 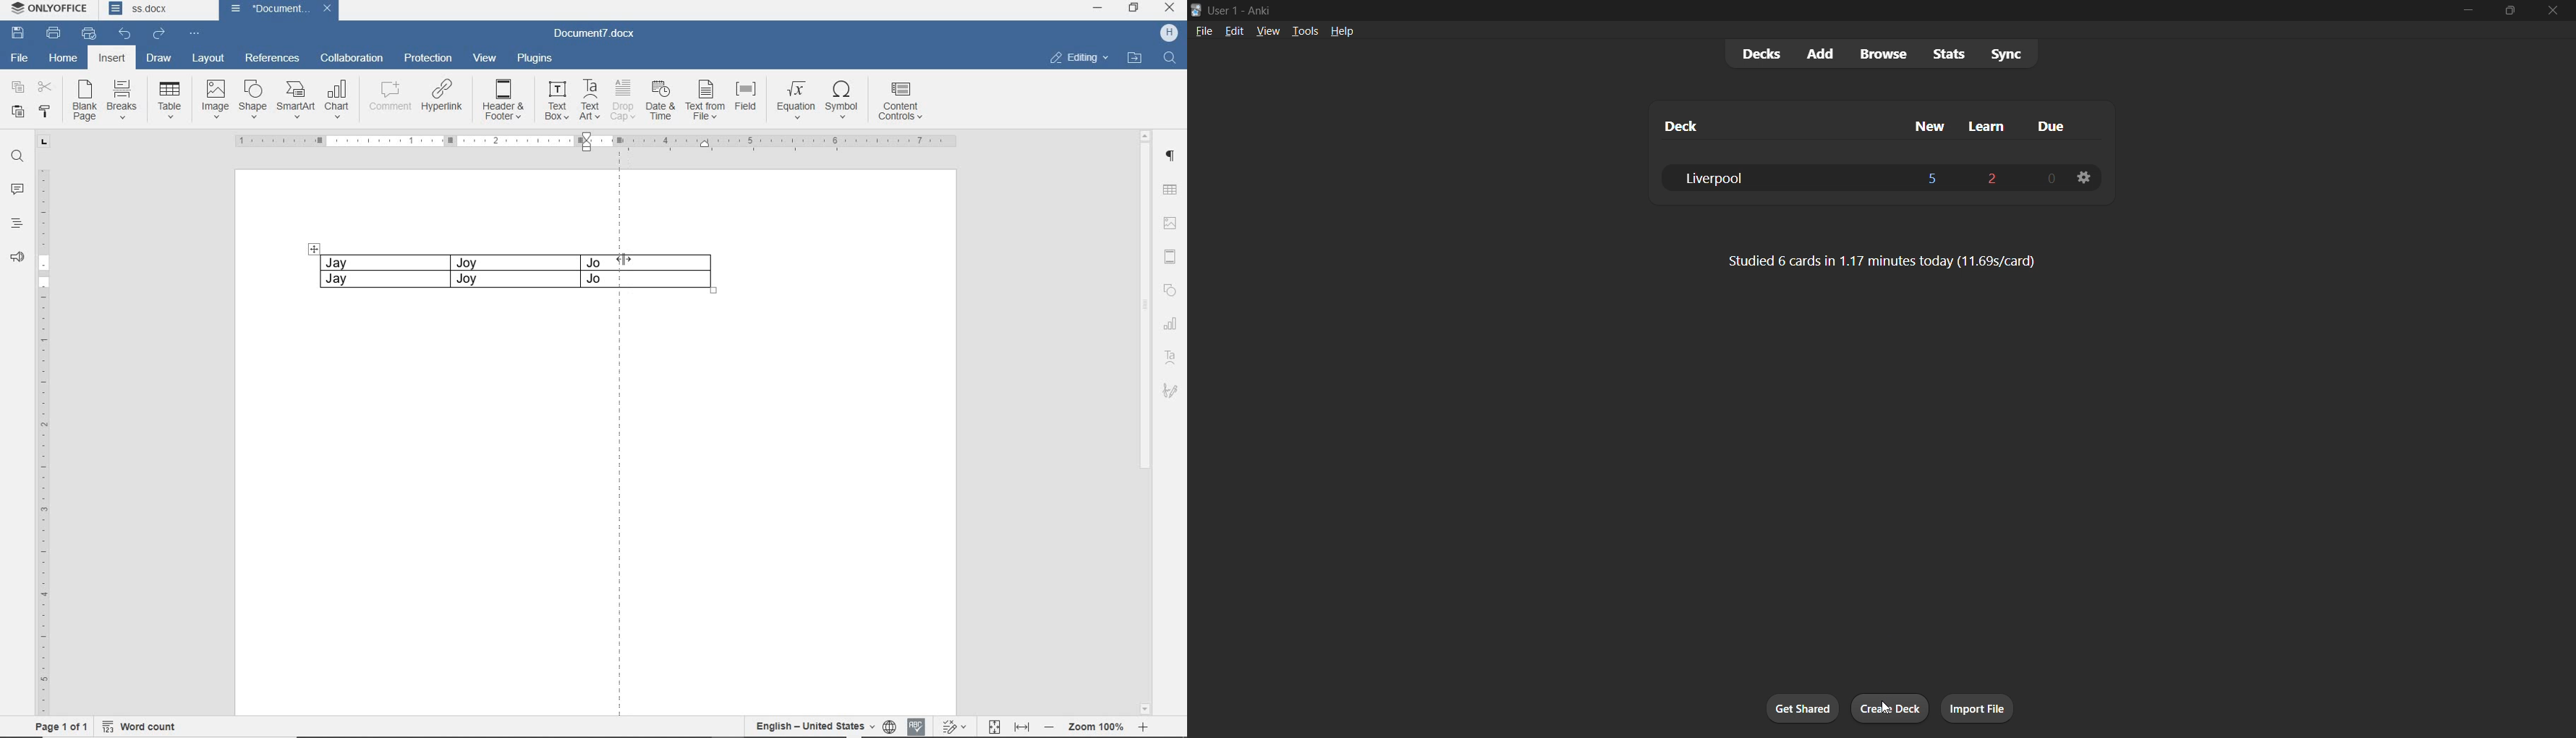 I want to click on file, so click(x=1200, y=34).